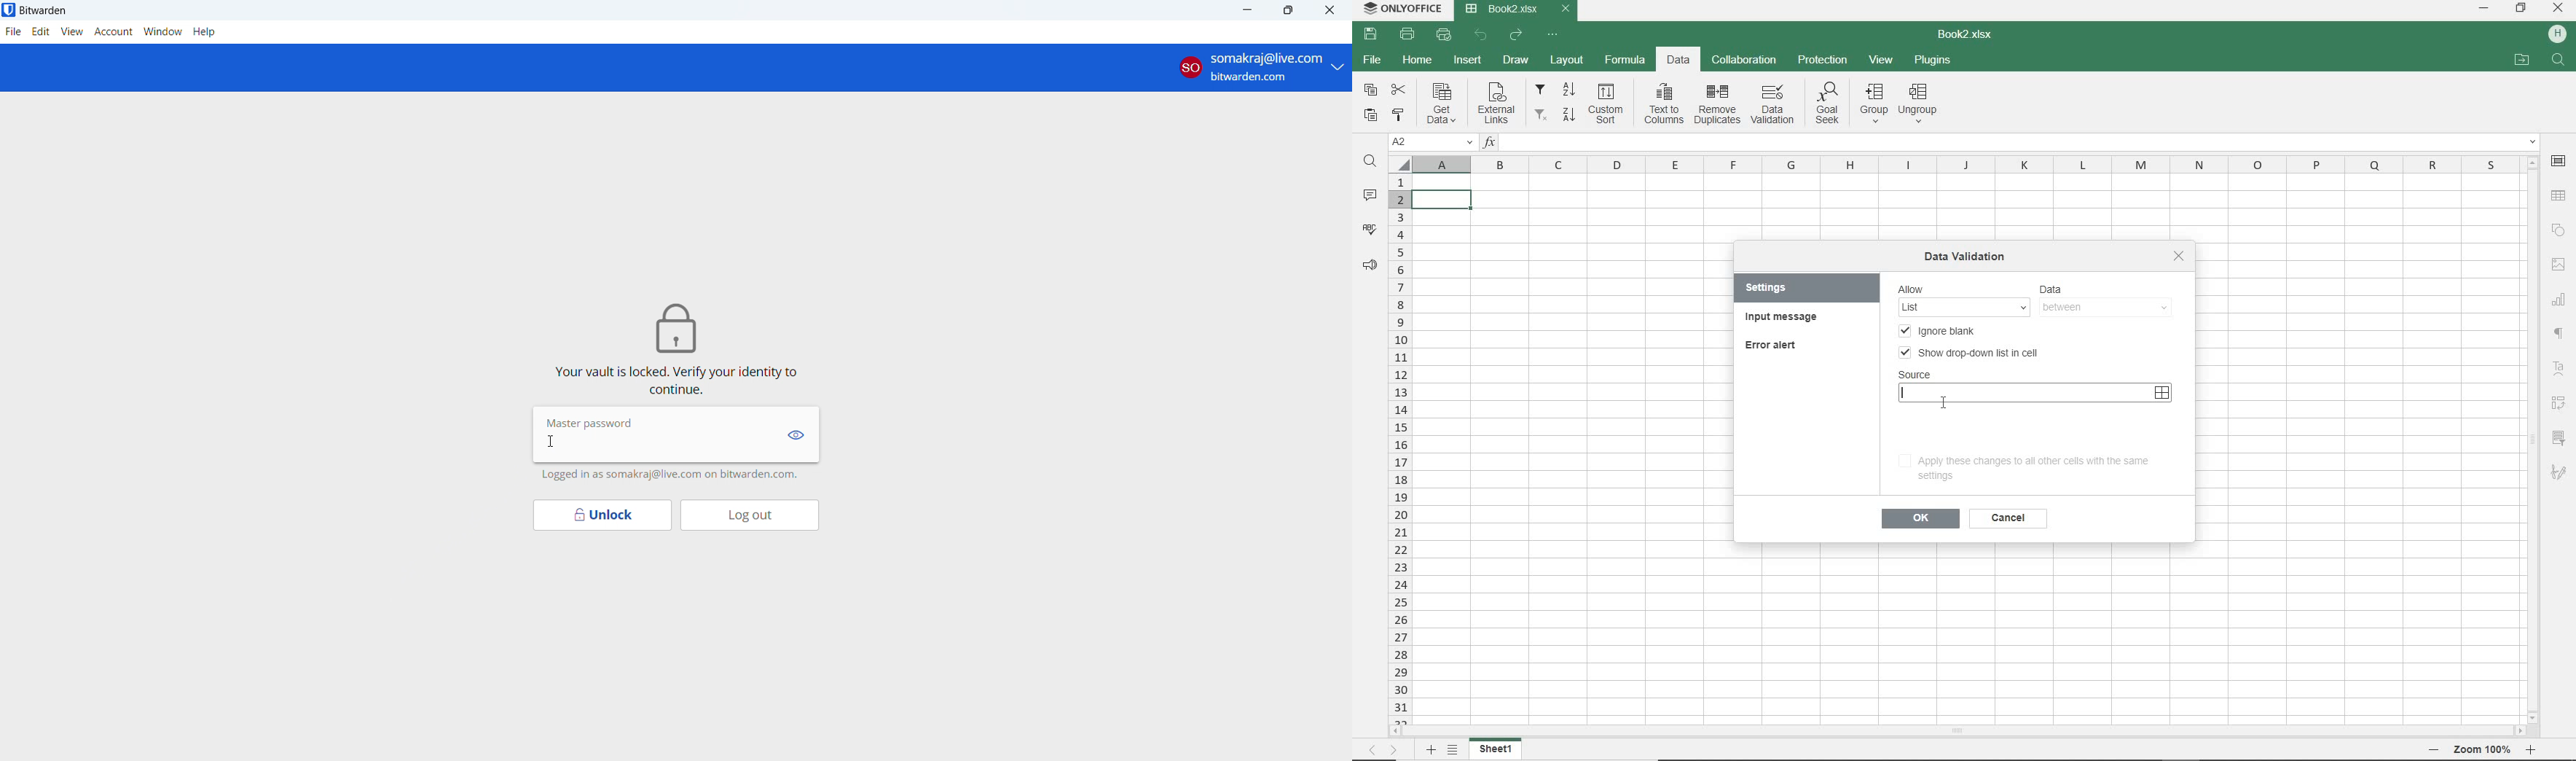 This screenshot has width=2576, height=784. What do you see at coordinates (1920, 518) in the screenshot?
I see `ok` at bounding box center [1920, 518].